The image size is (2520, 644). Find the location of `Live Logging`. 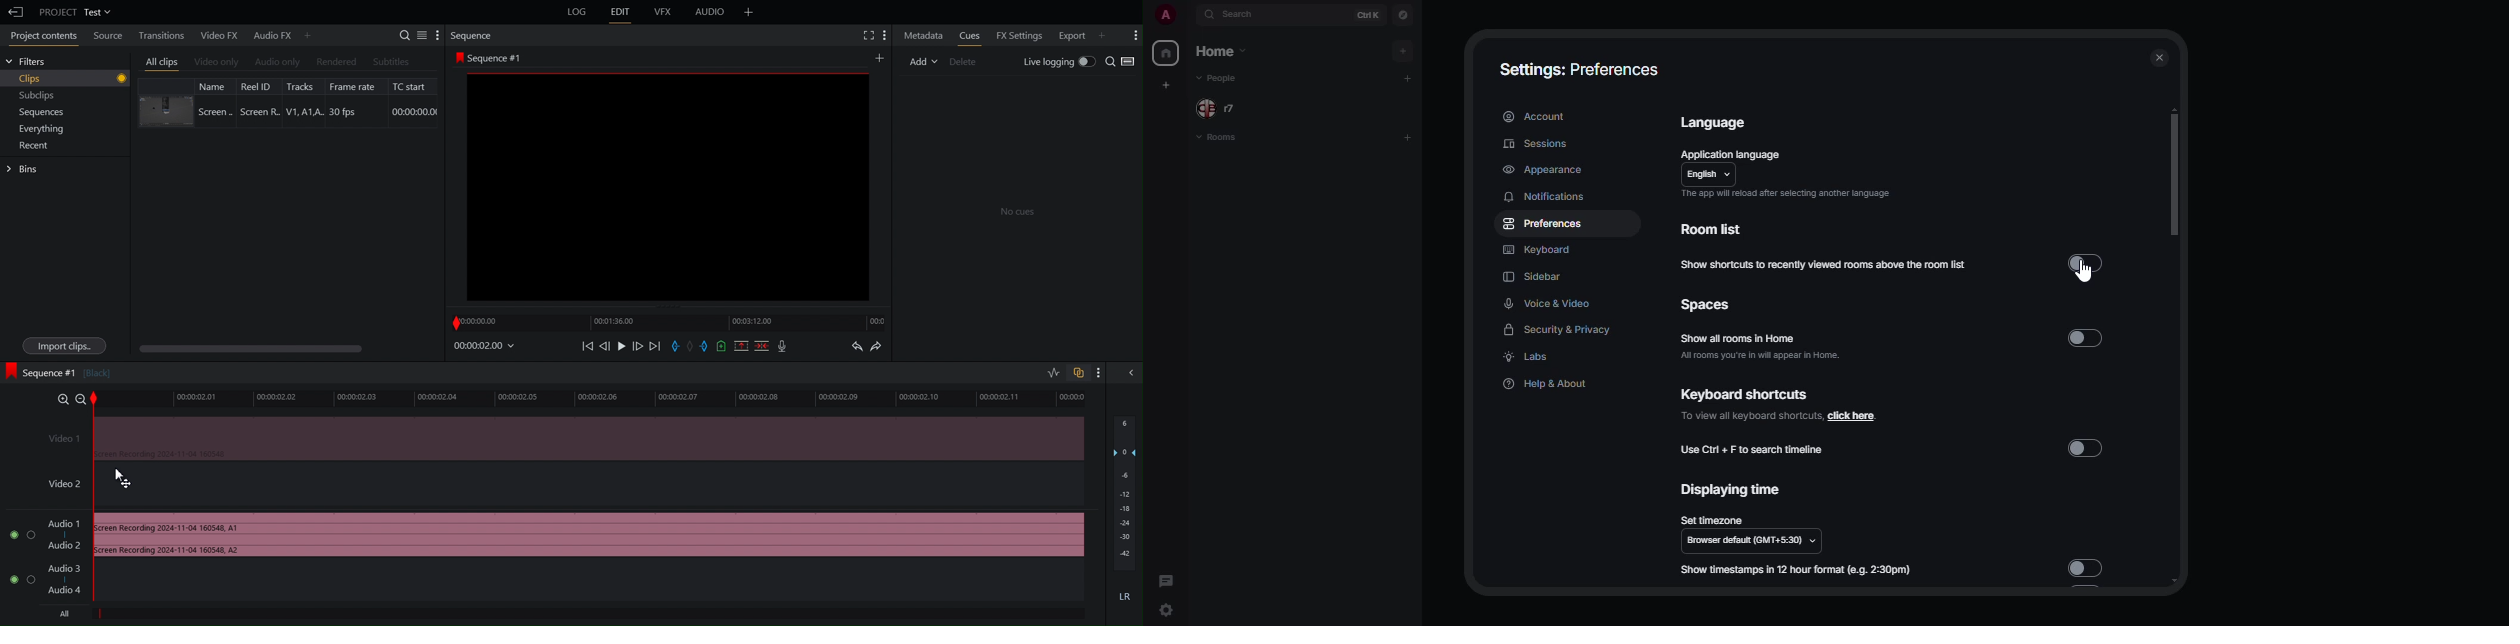

Live Logging is located at coordinates (1056, 62).